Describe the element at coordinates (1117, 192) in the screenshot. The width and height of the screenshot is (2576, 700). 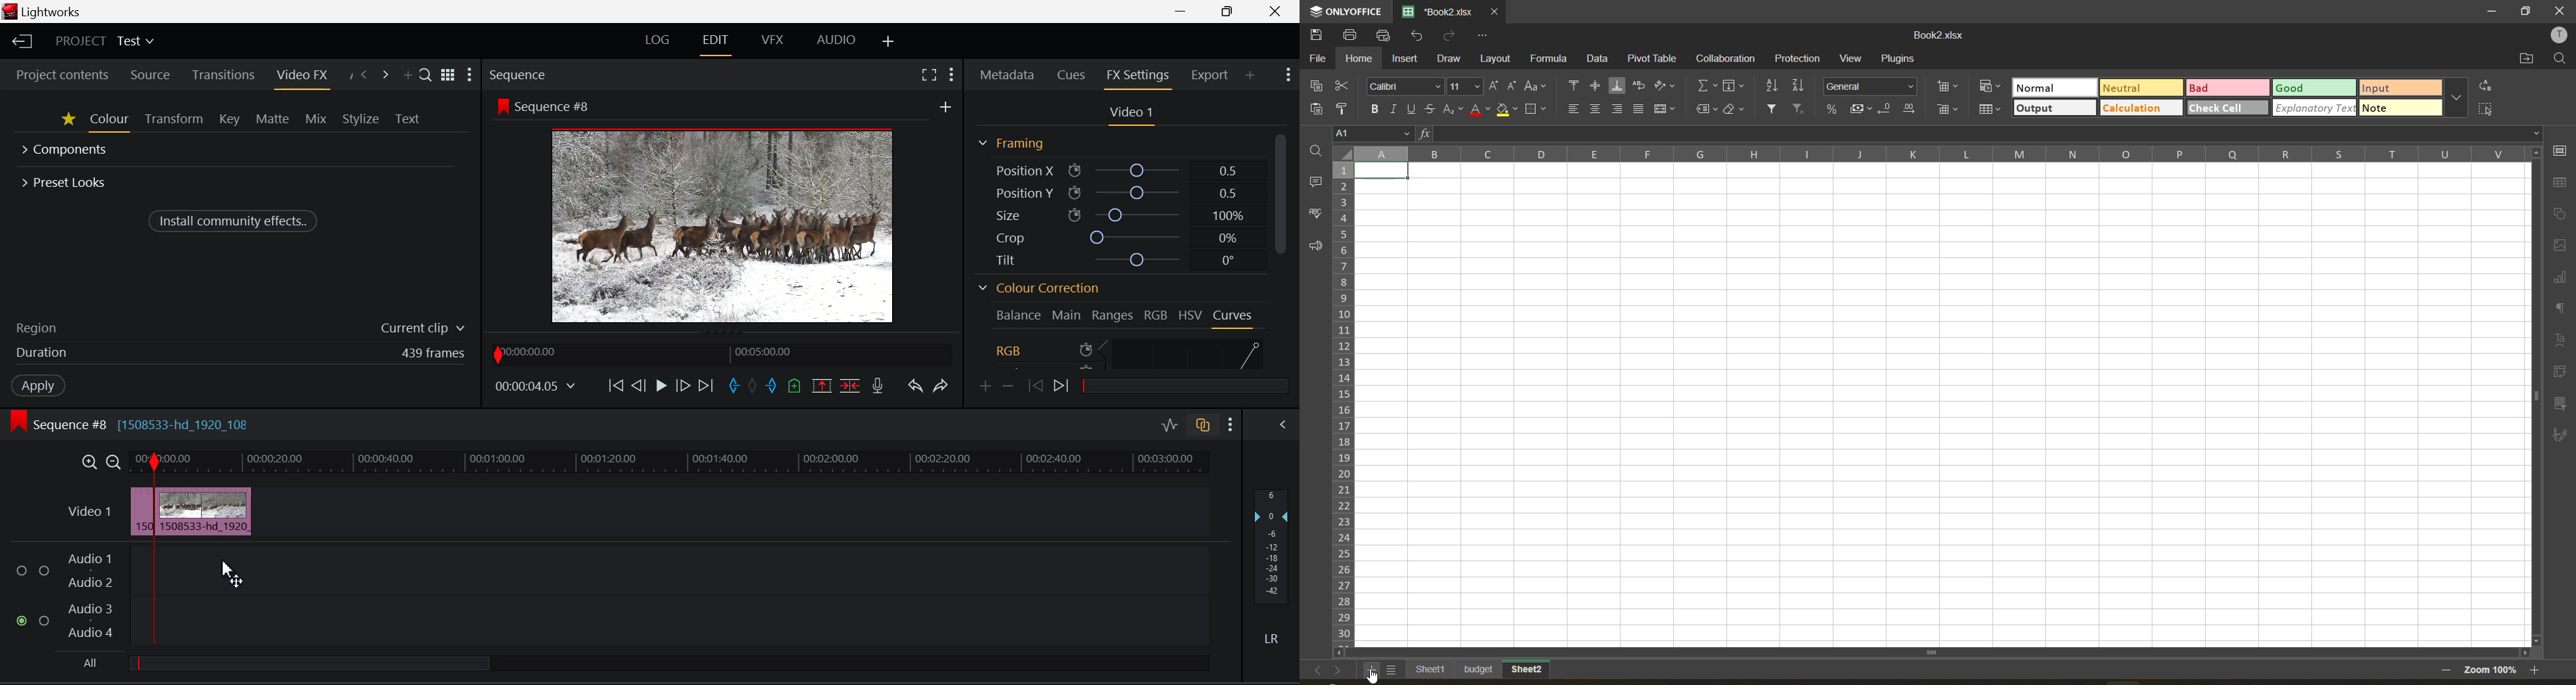
I see `Position Y` at that location.